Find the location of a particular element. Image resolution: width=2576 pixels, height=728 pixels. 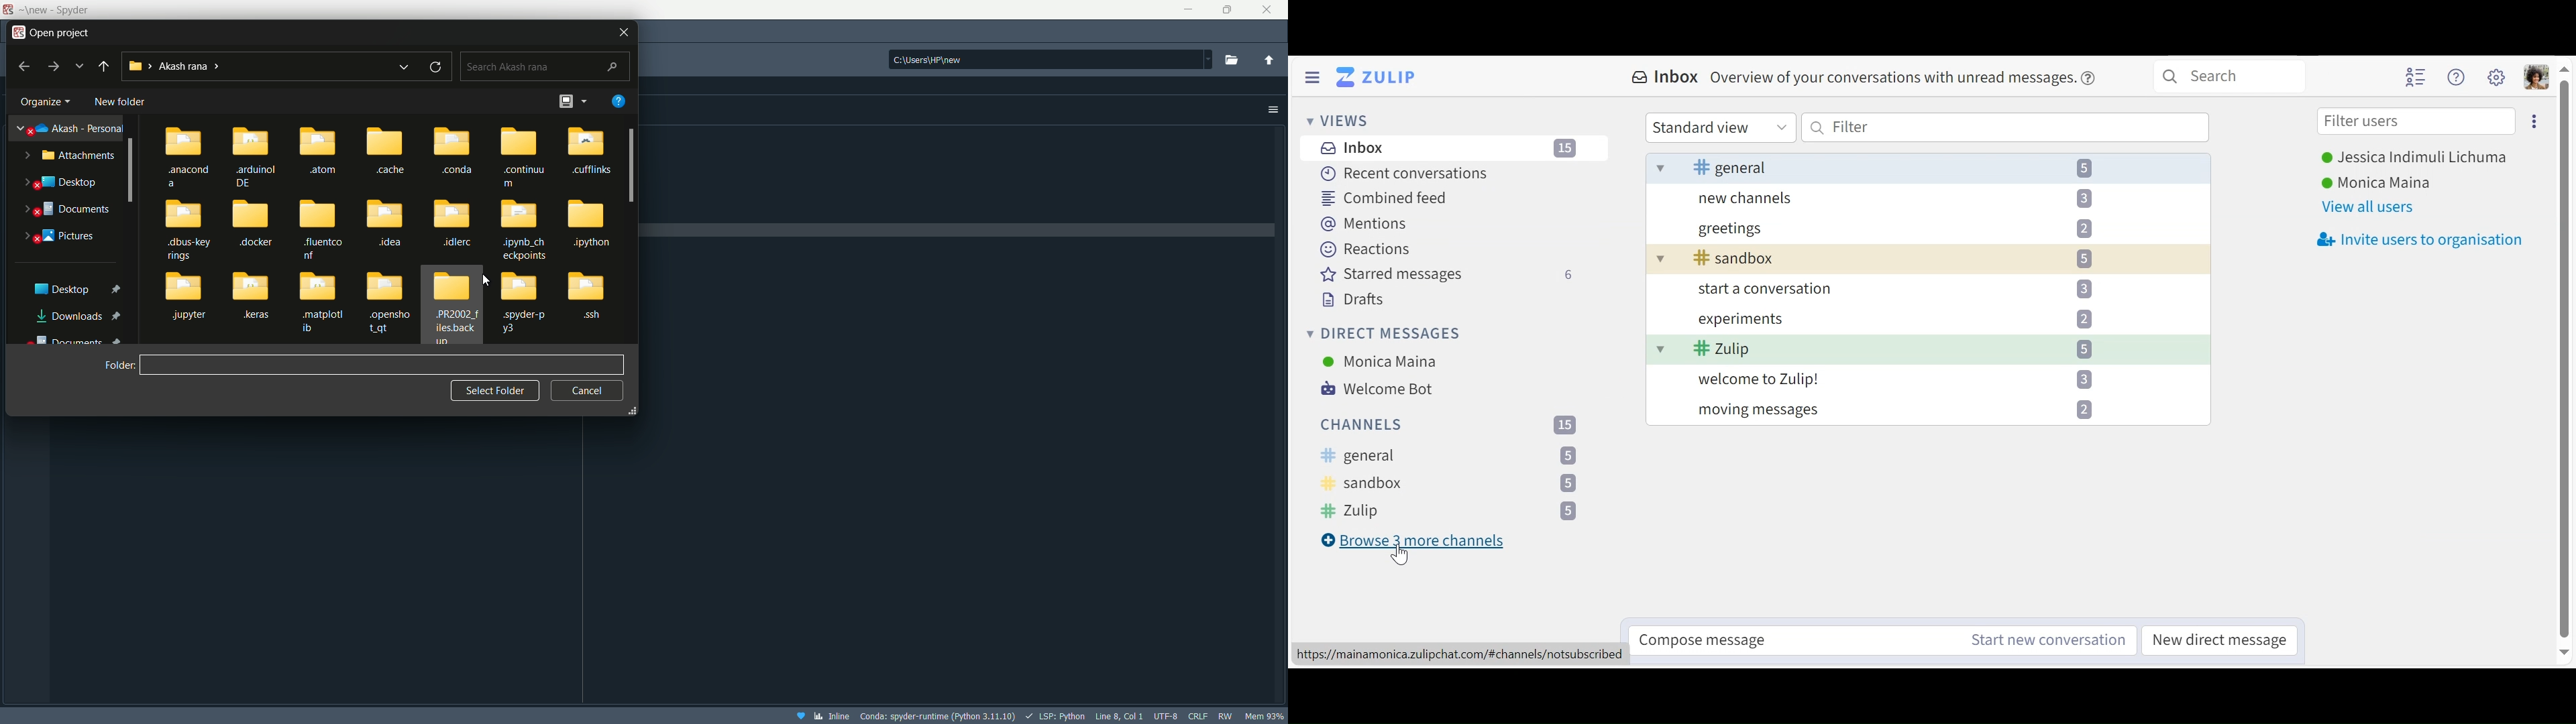

Hide left Sidebar is located at coordinates (1311, 76).